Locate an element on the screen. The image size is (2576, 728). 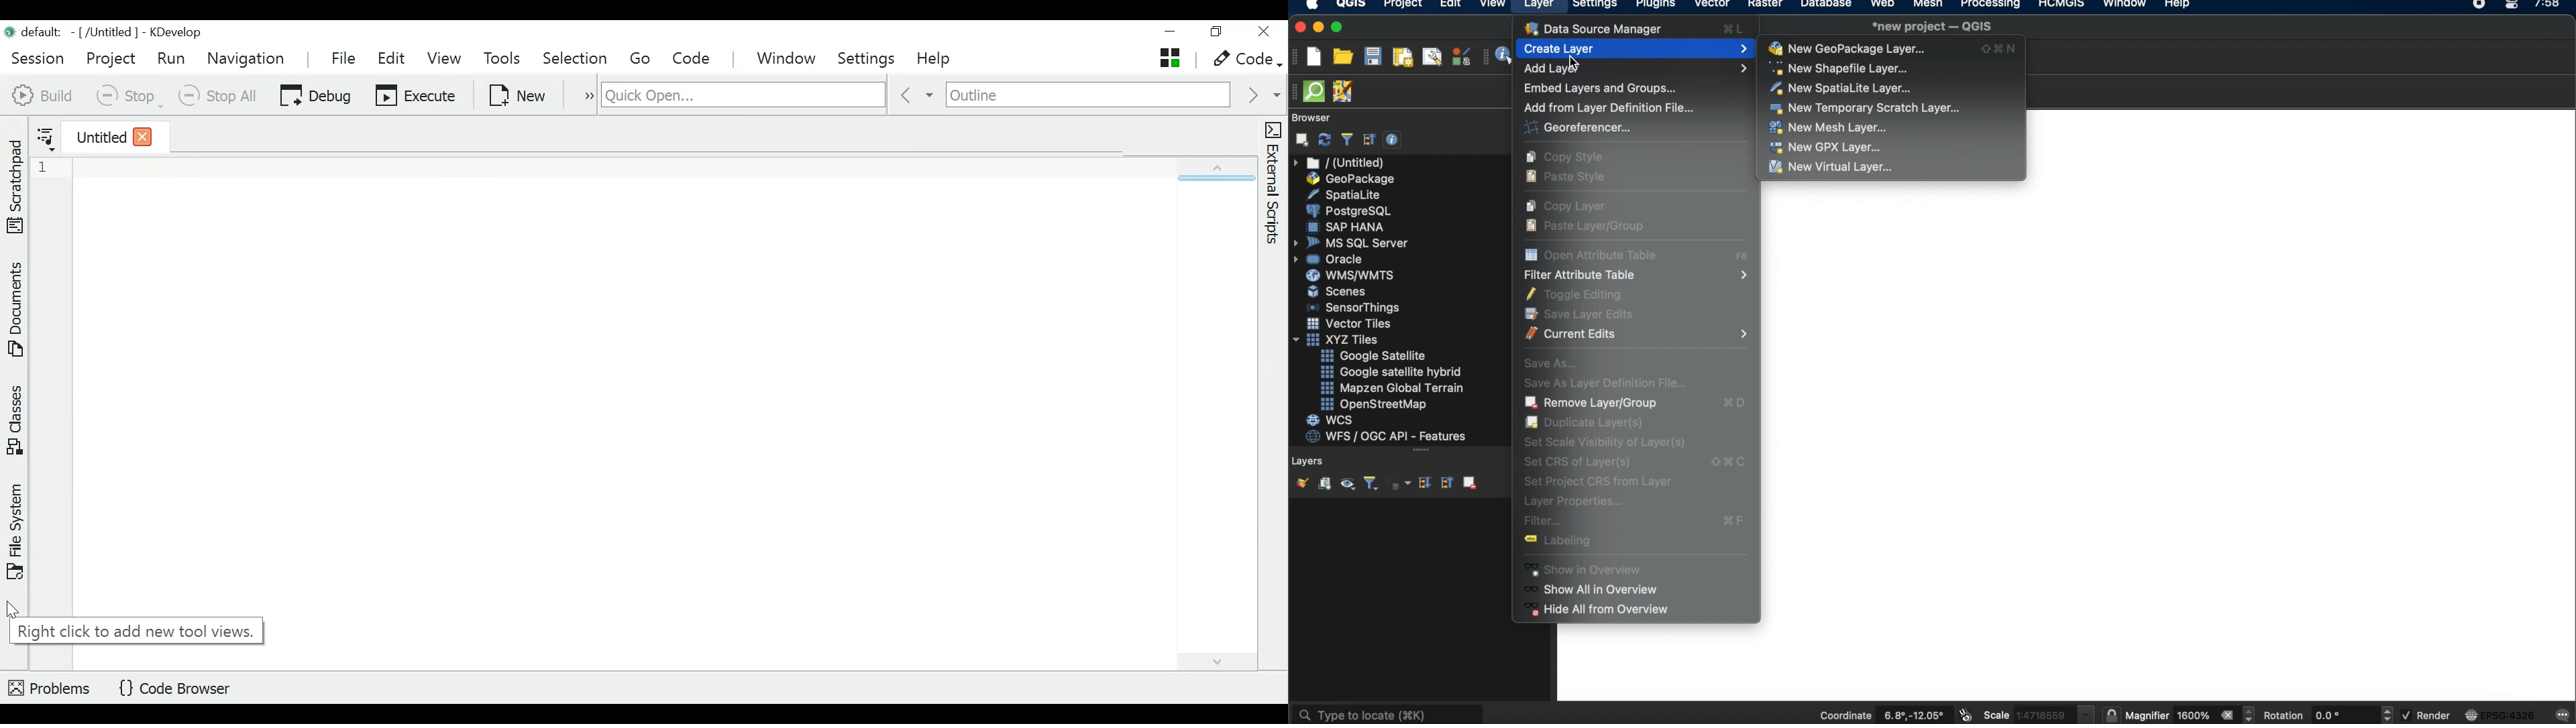
paste style is located at coordinates (1566, 176).